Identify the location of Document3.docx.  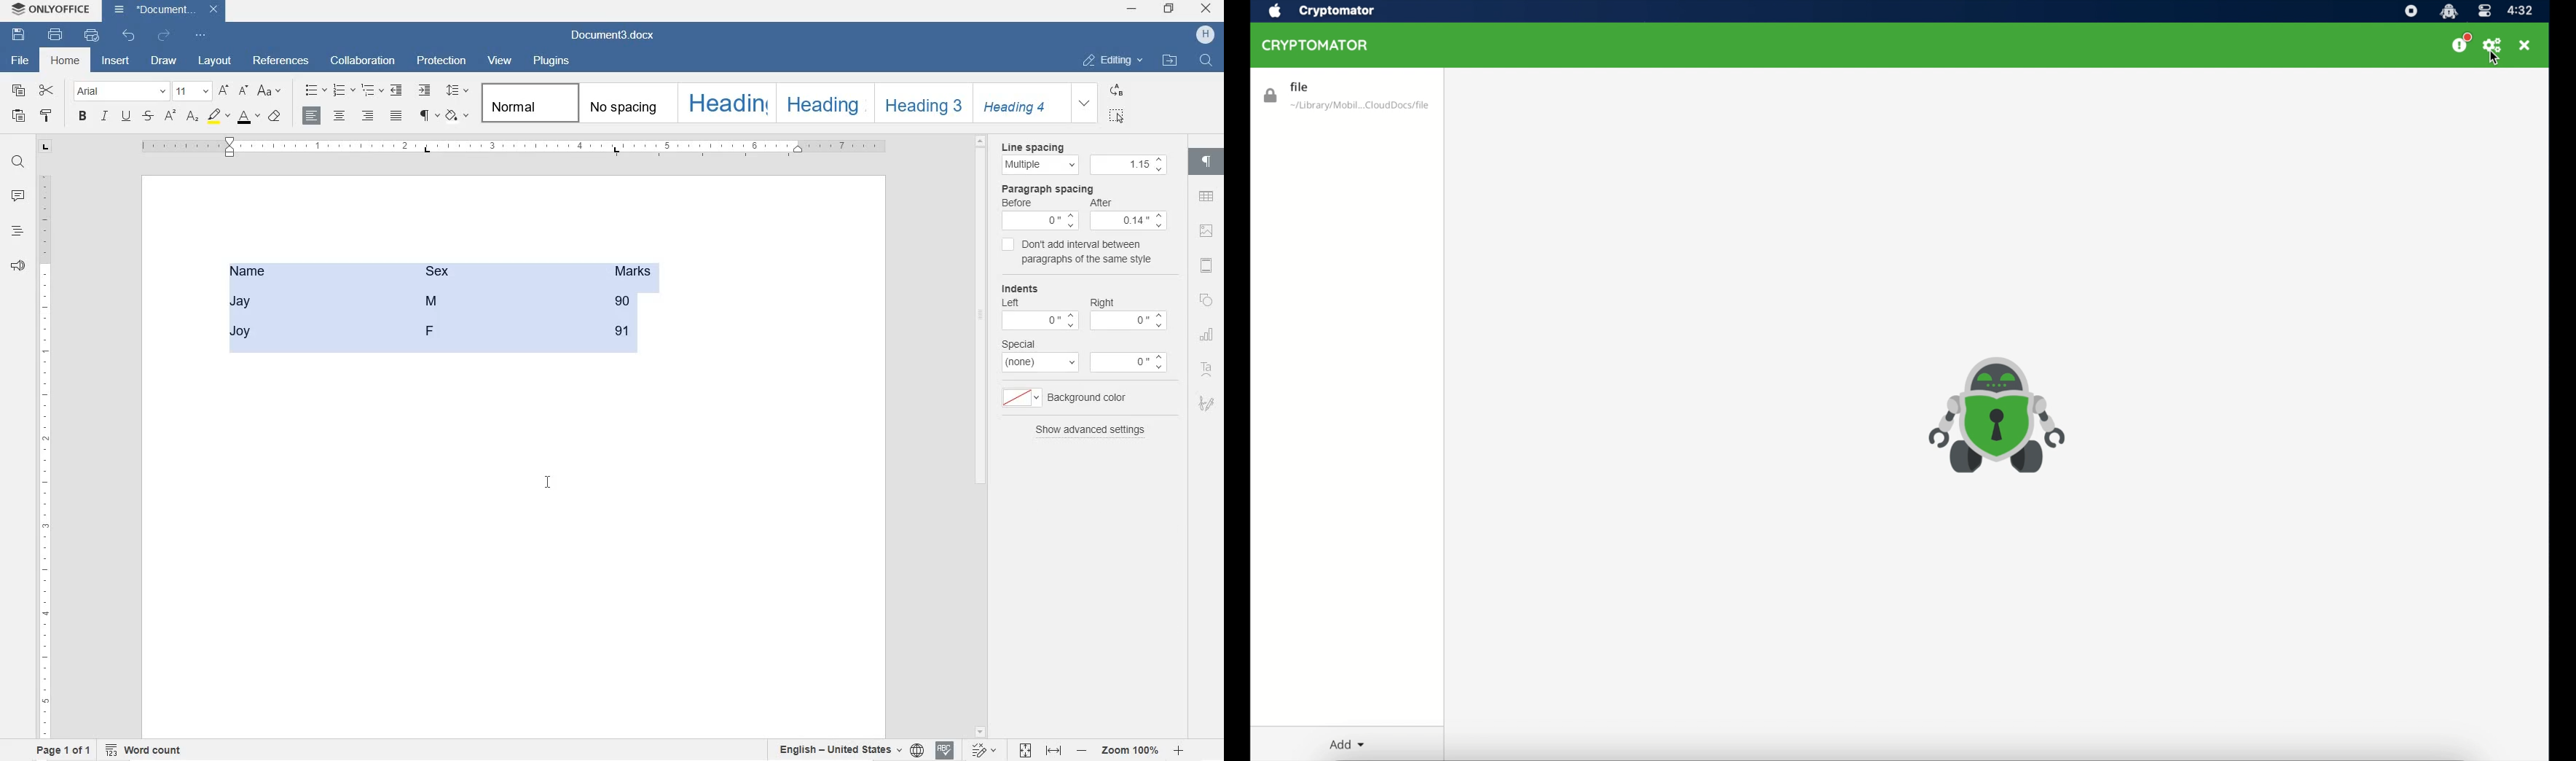
(618, 34).